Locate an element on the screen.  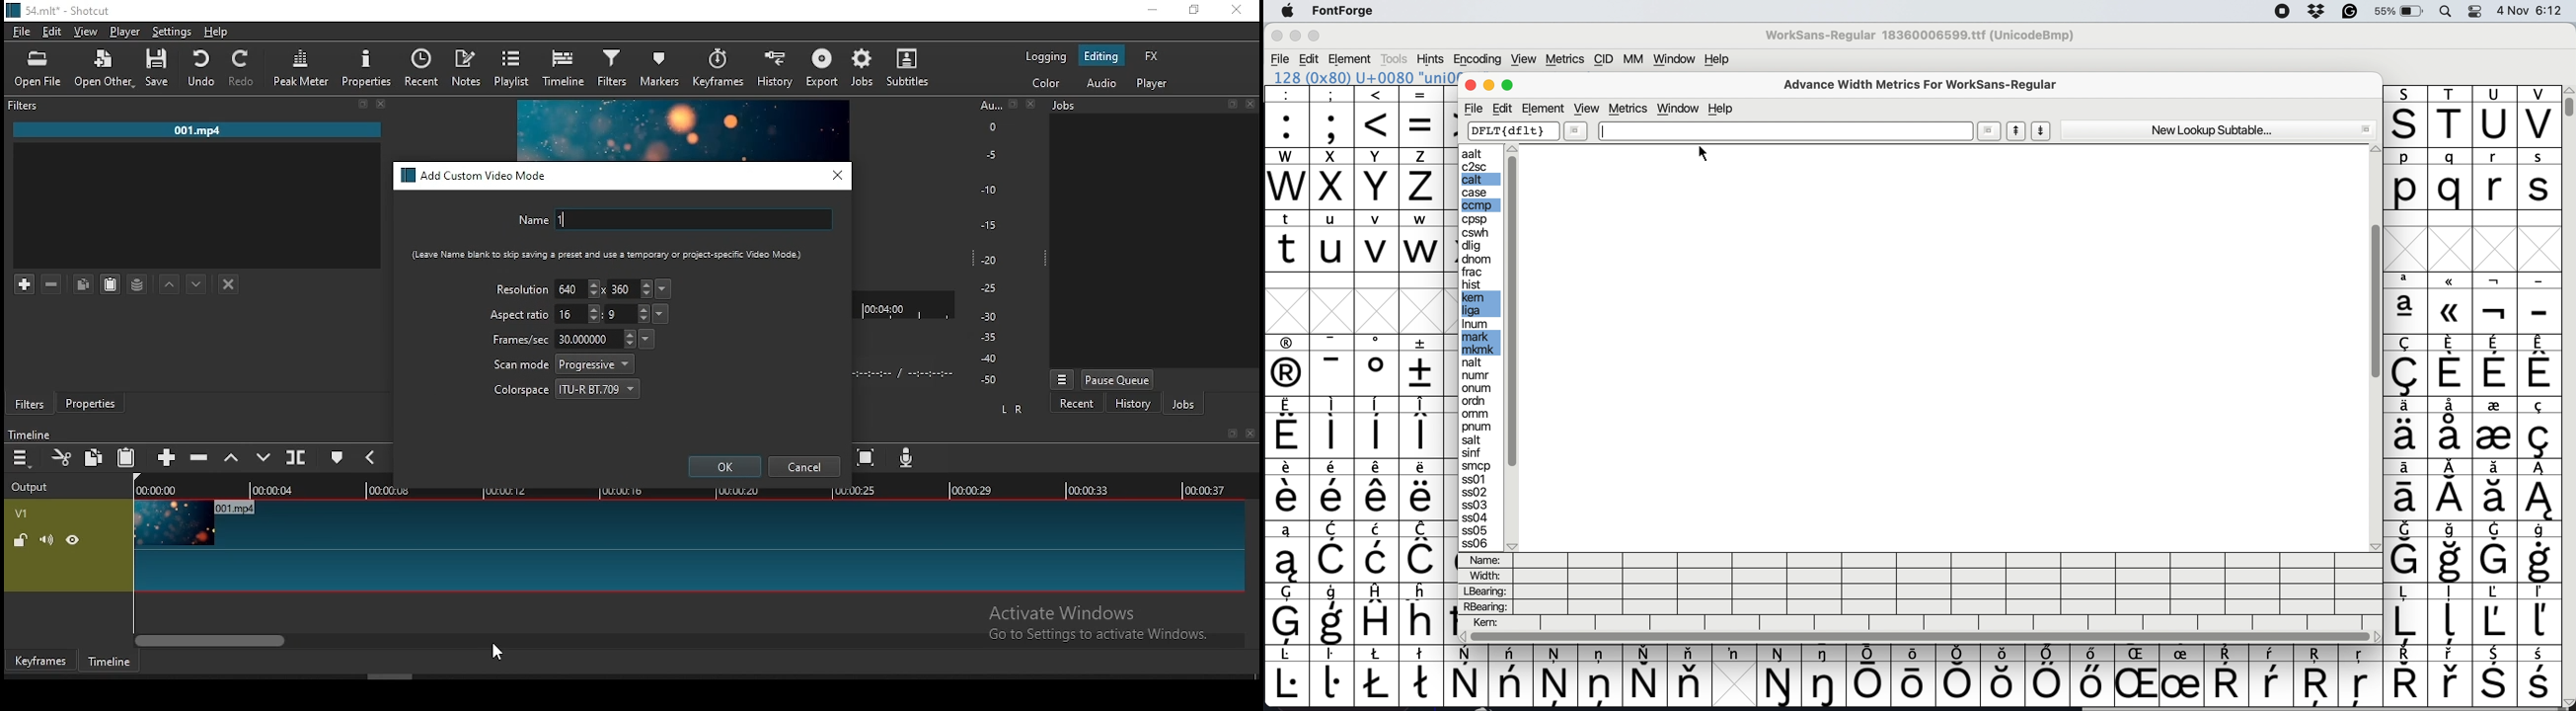
add filter is located at coordinates (25, 285).